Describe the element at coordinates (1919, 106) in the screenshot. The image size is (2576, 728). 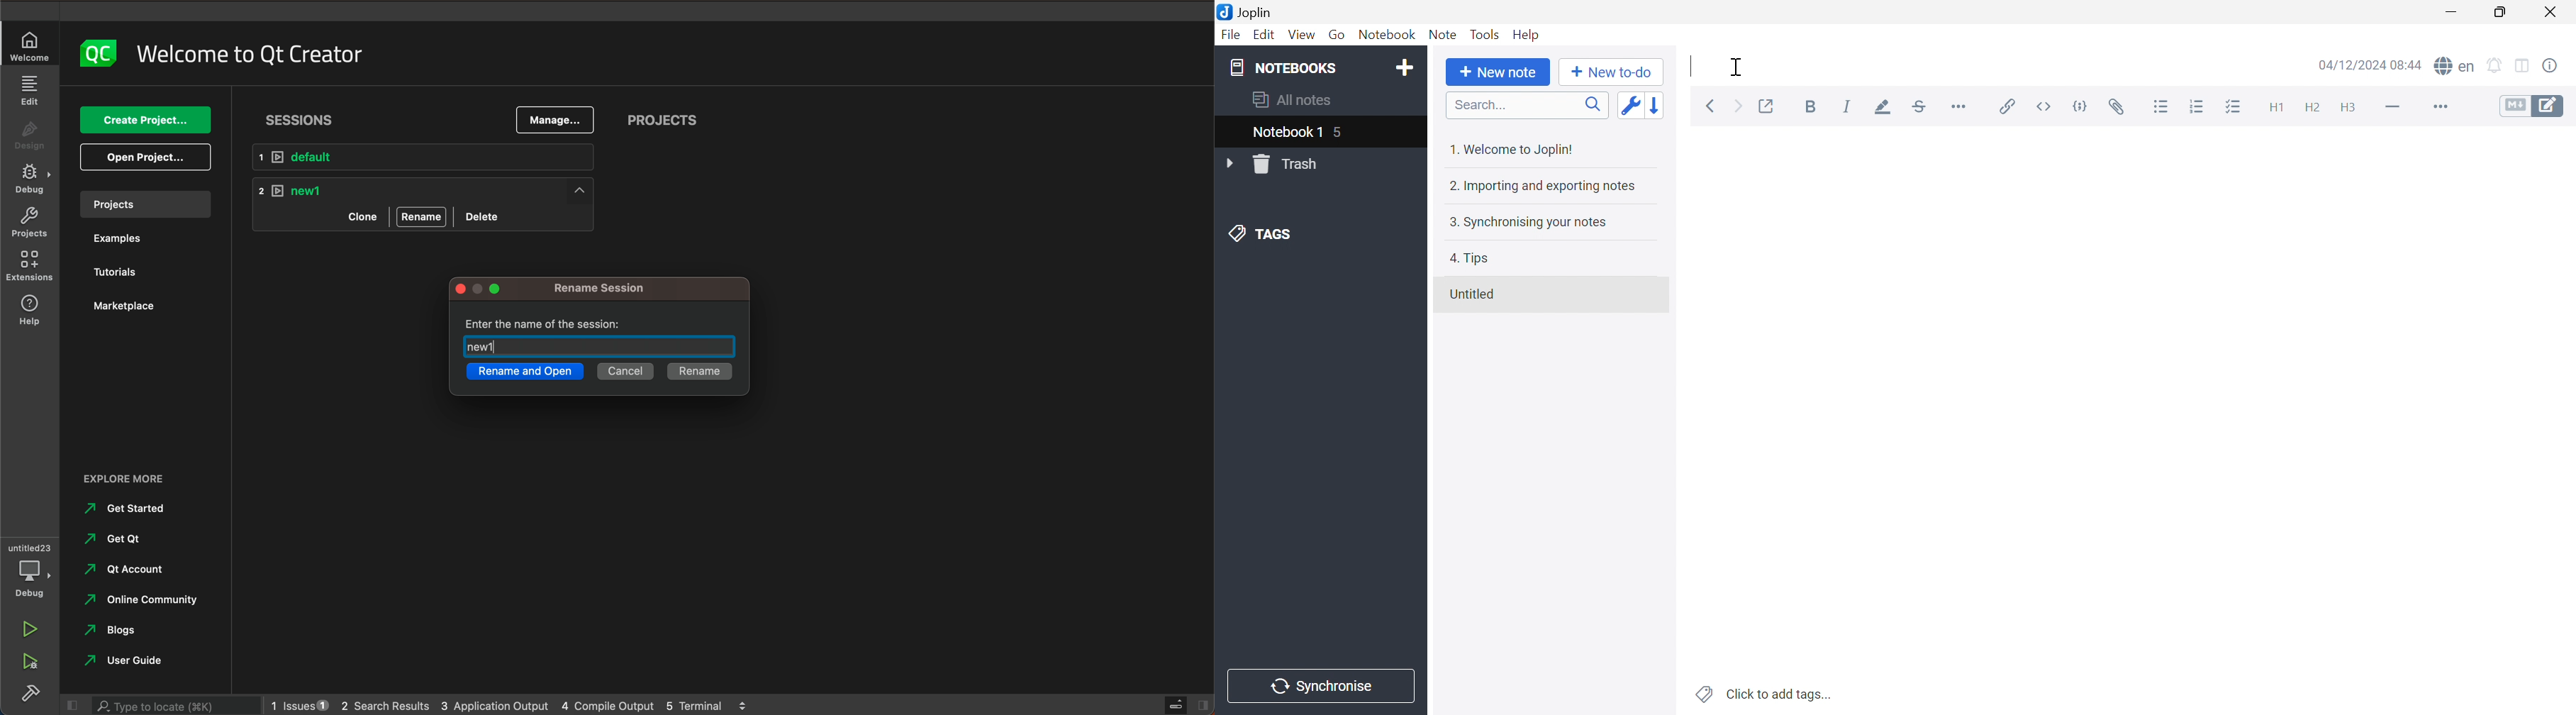
I see `Strikethrough` at that location.